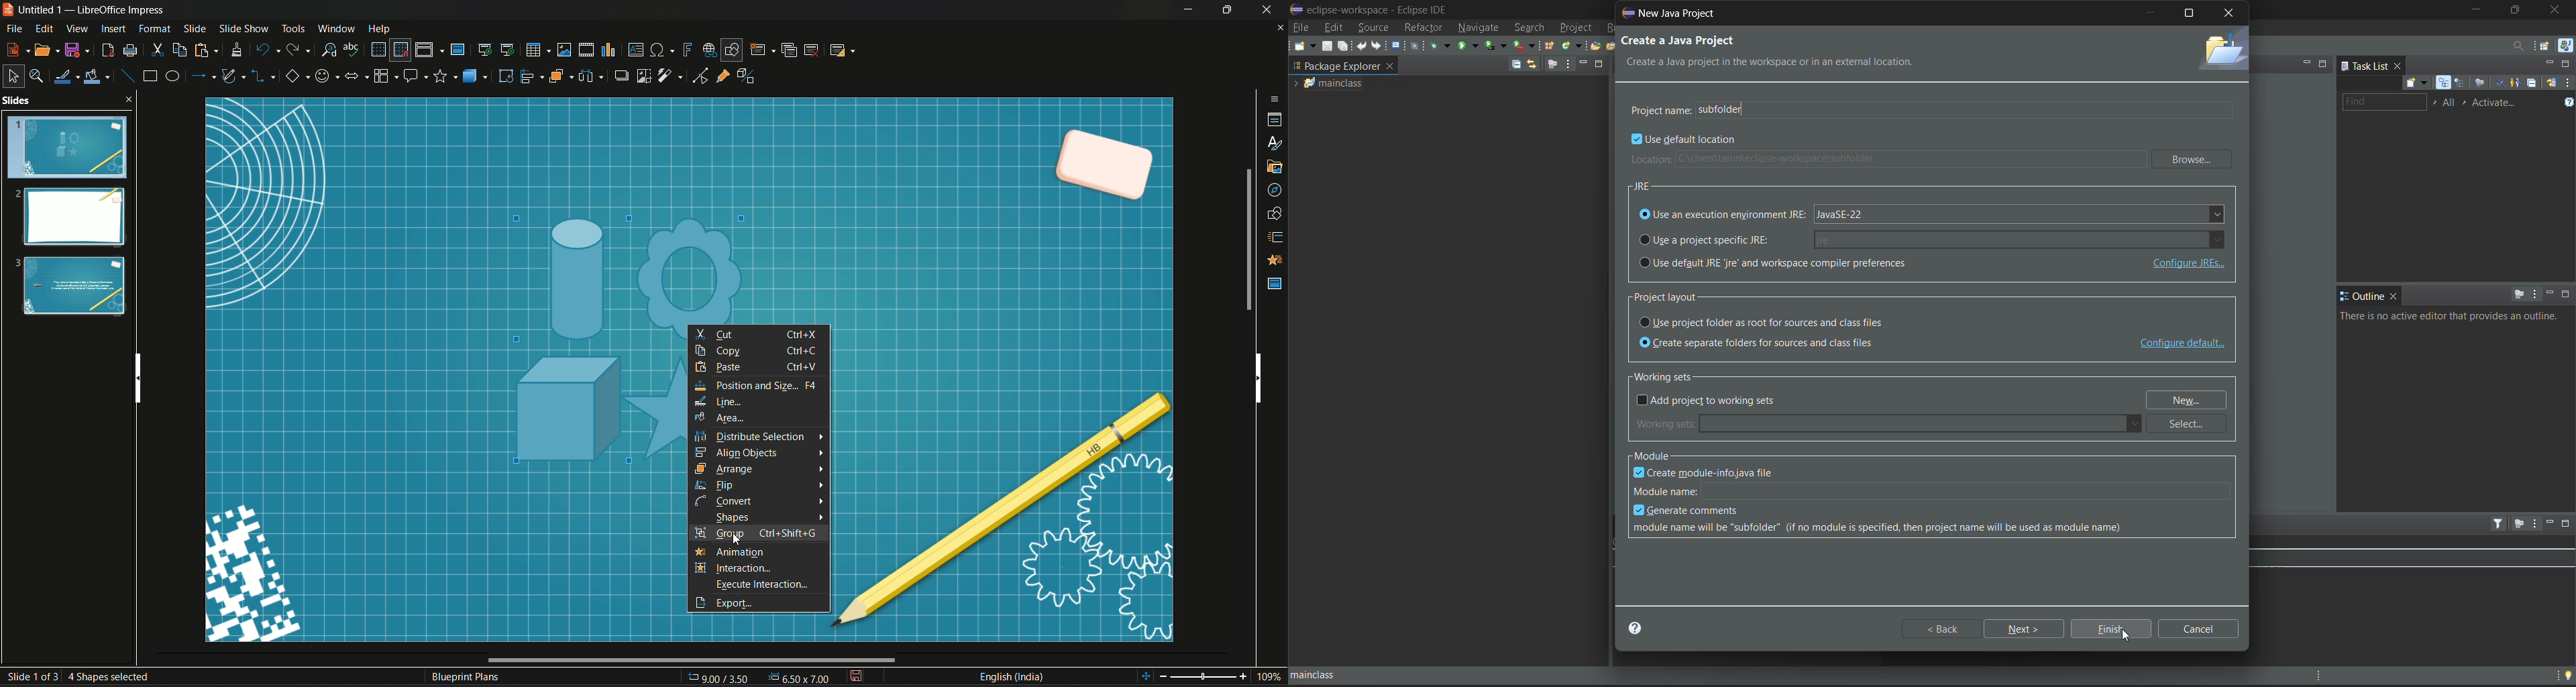 Image resolution: width=2576 pixels, height=700 pixels. I want to click on source, so click(1375, 27).